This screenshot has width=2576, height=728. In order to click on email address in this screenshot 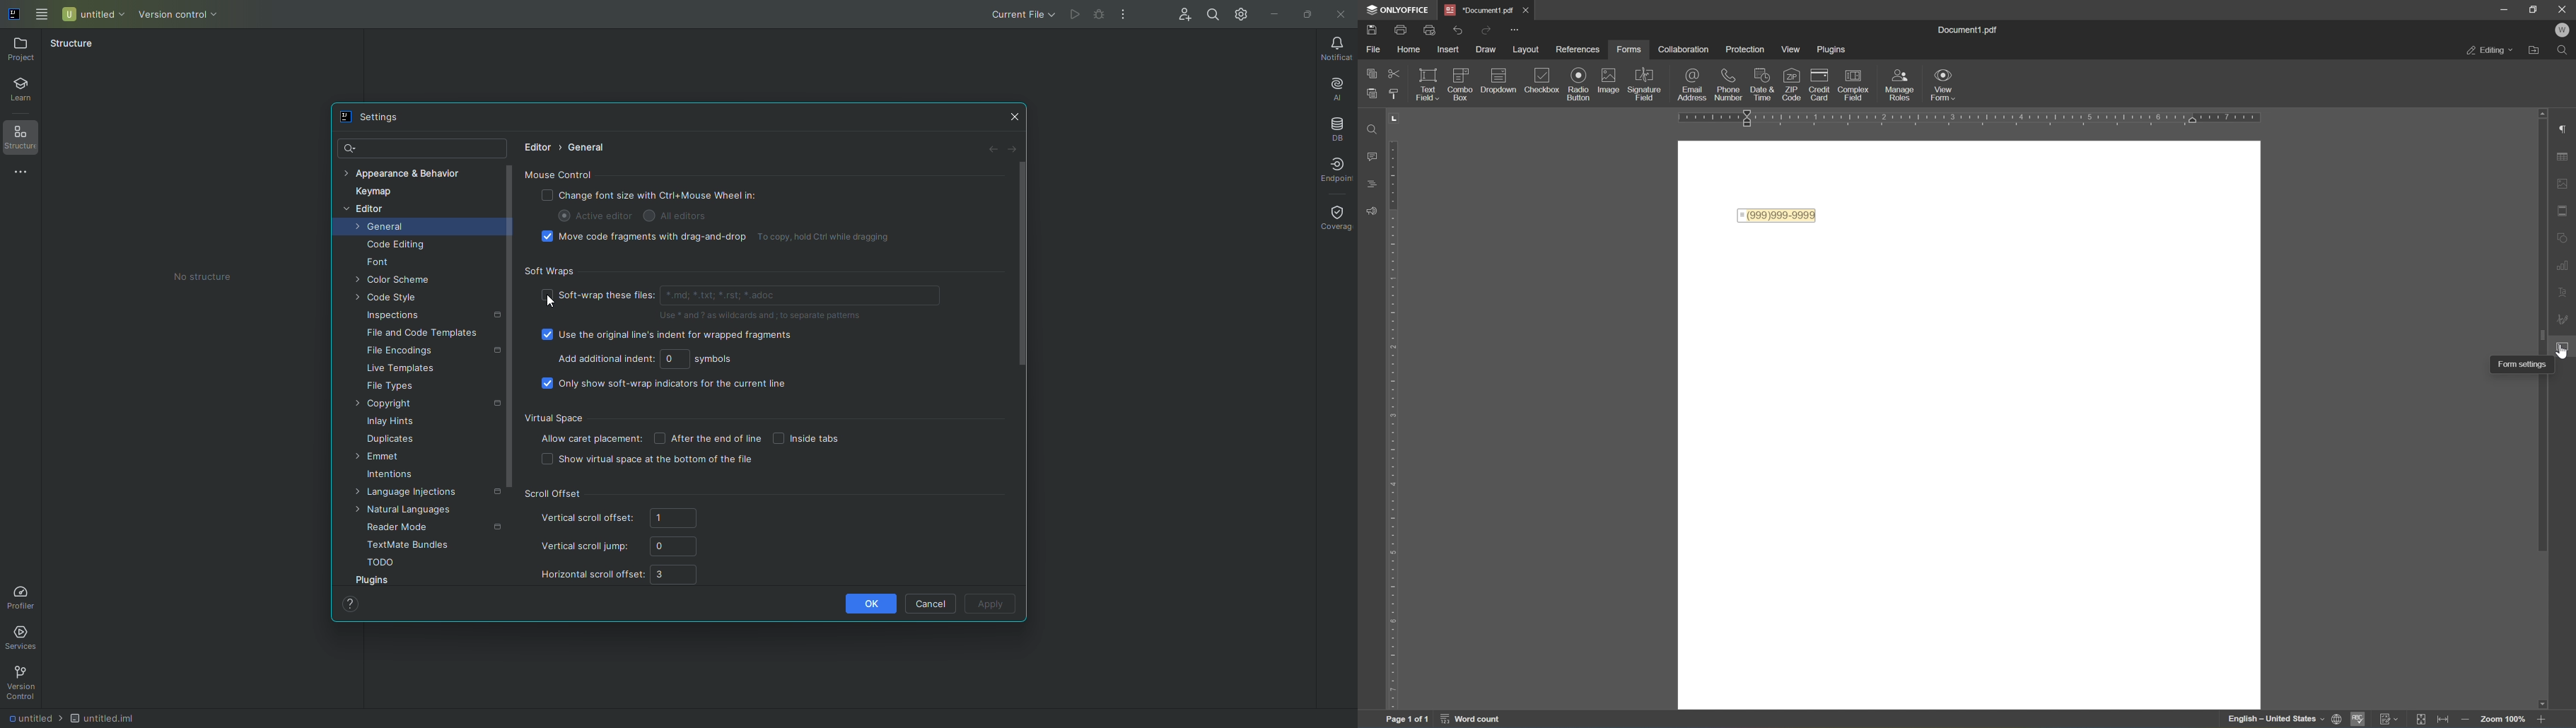, I will do `click(1692, 86)`.